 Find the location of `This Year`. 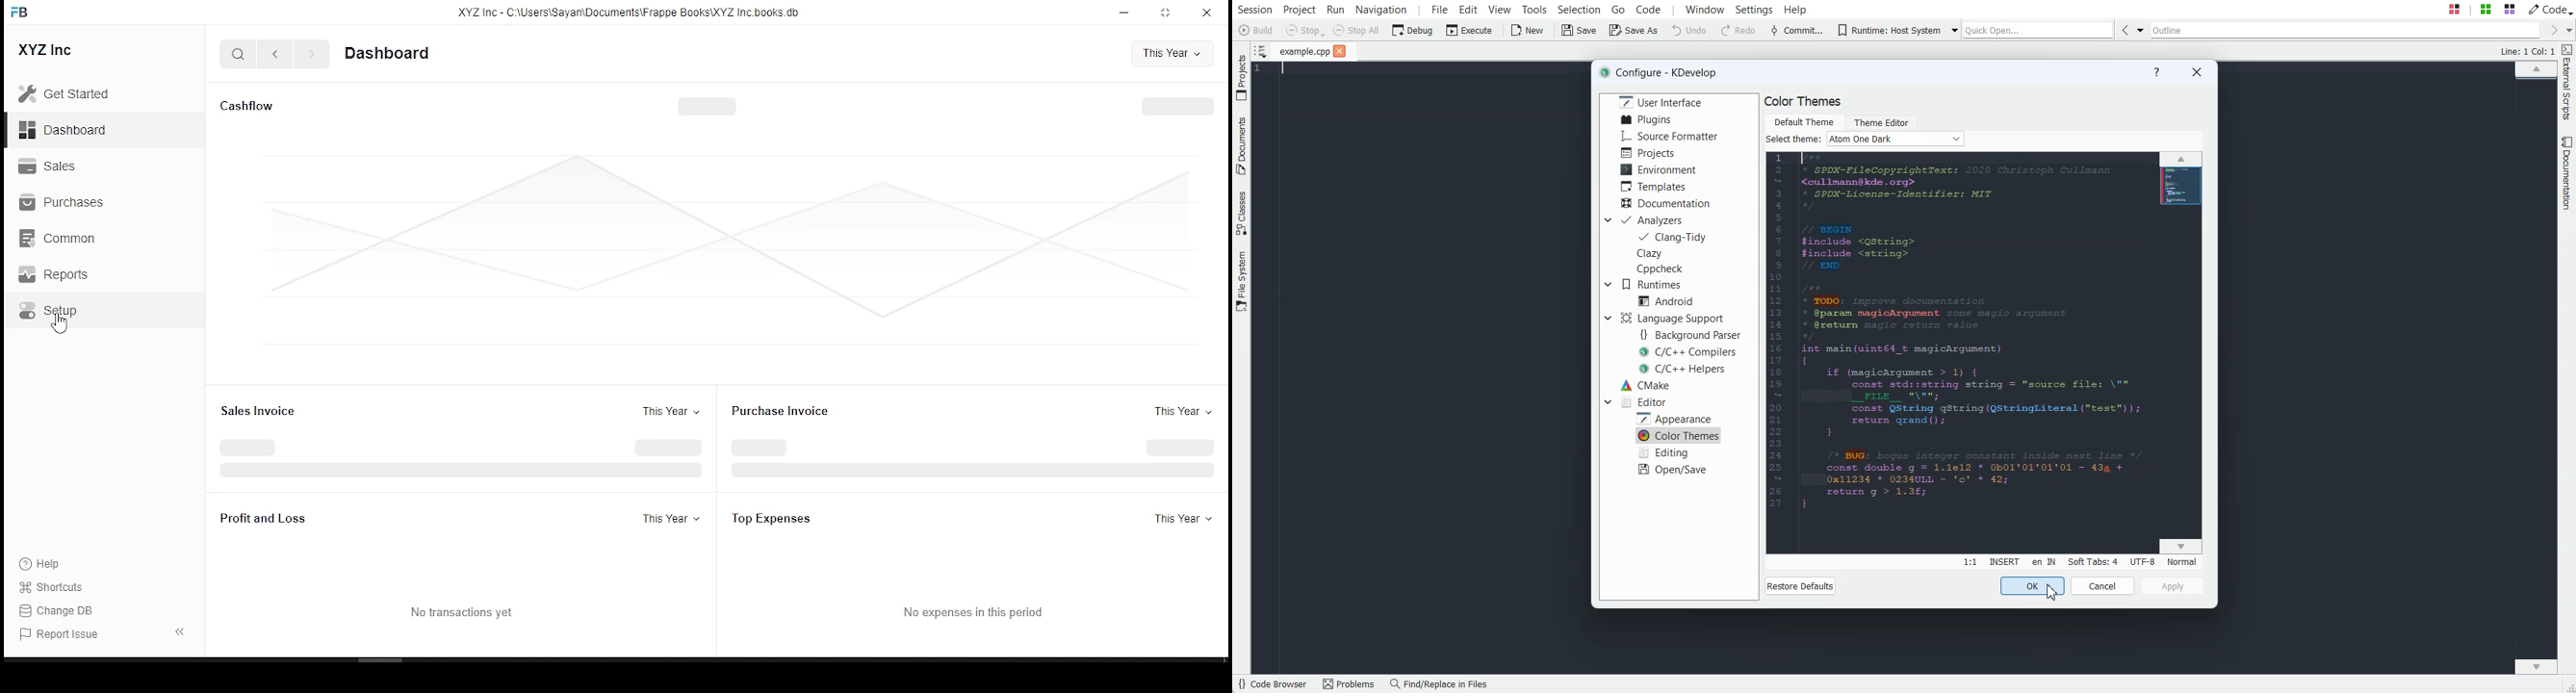

This Year is located at coordinates (672, 410).